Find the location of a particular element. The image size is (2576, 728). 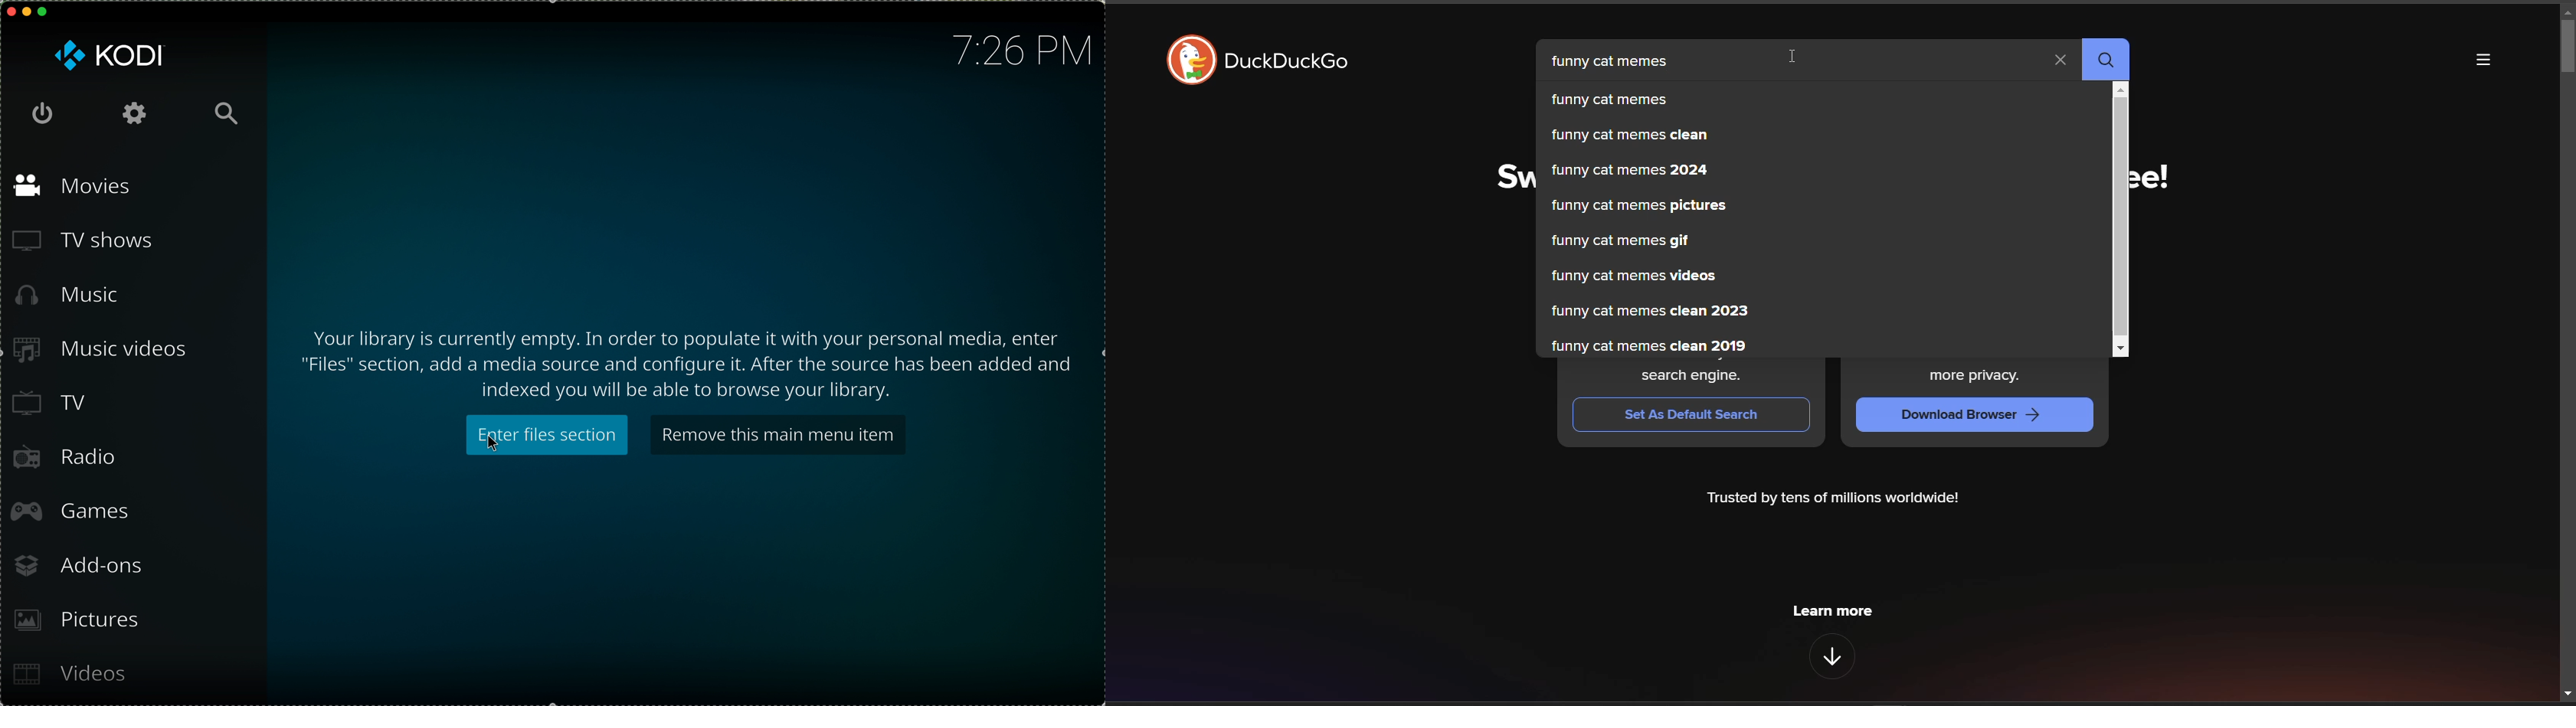

music videos option is located at coordinates (95, 353).